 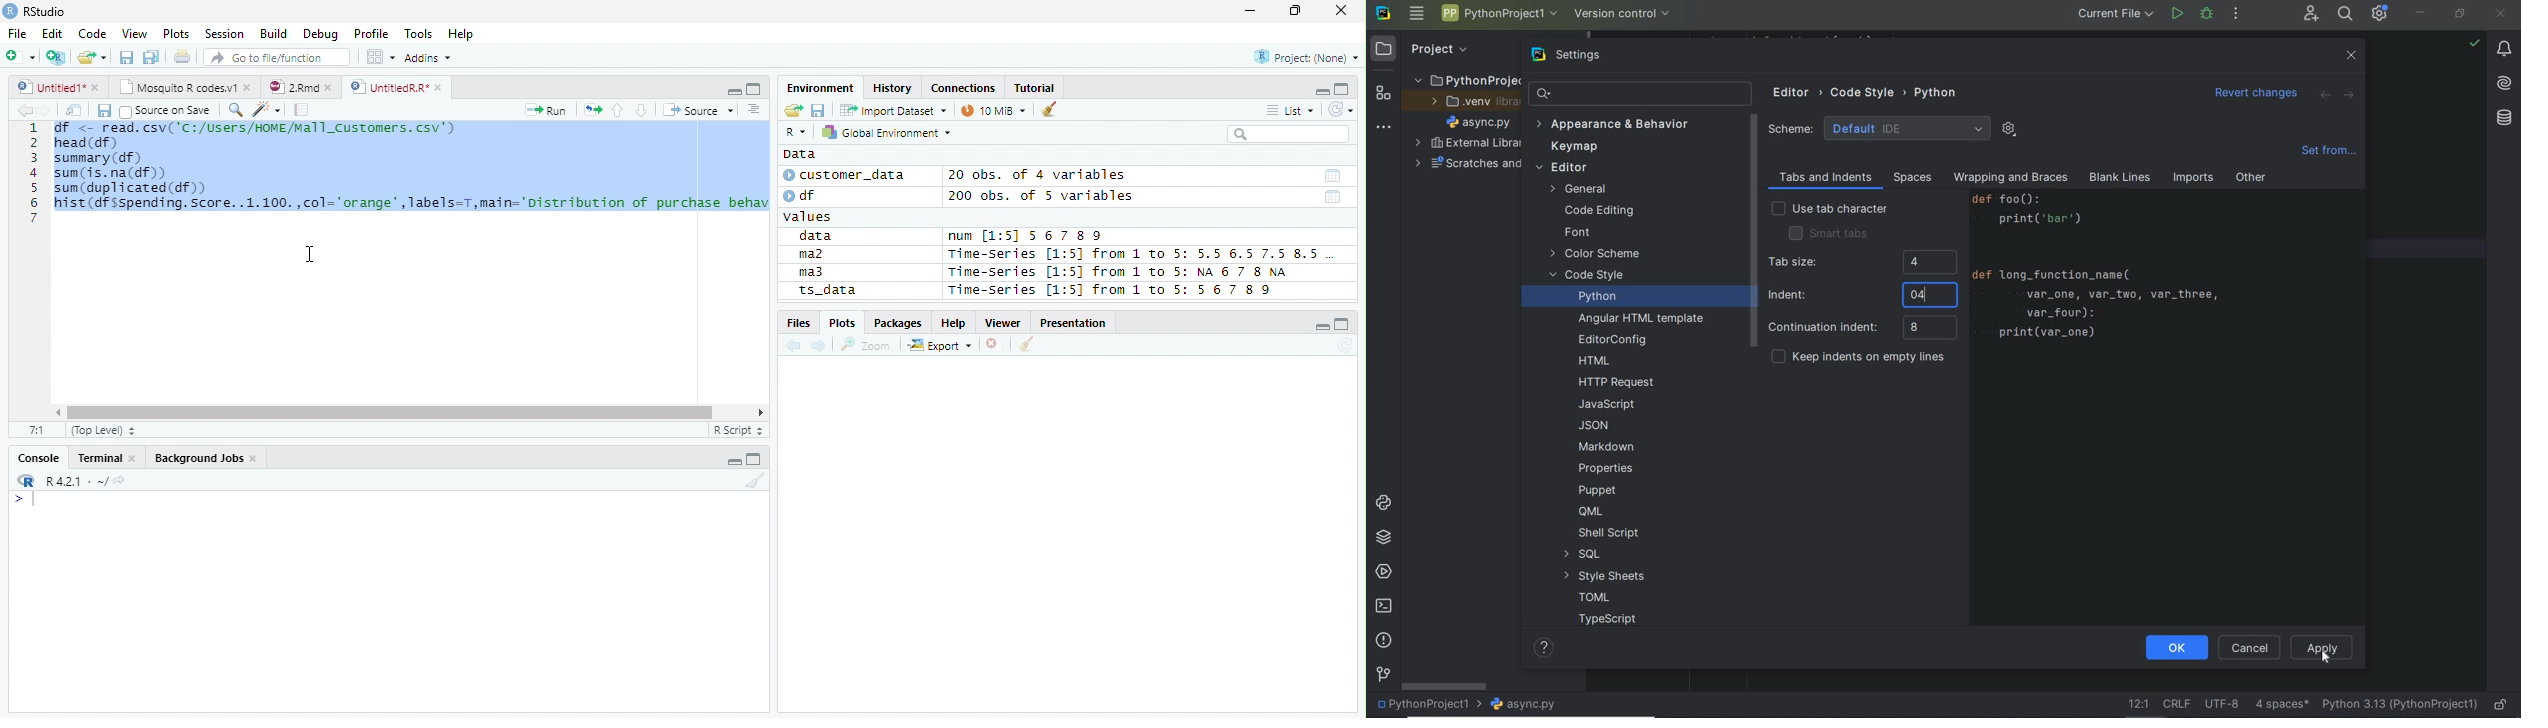 I want to click on Scroll, so click(x=407, y=414).